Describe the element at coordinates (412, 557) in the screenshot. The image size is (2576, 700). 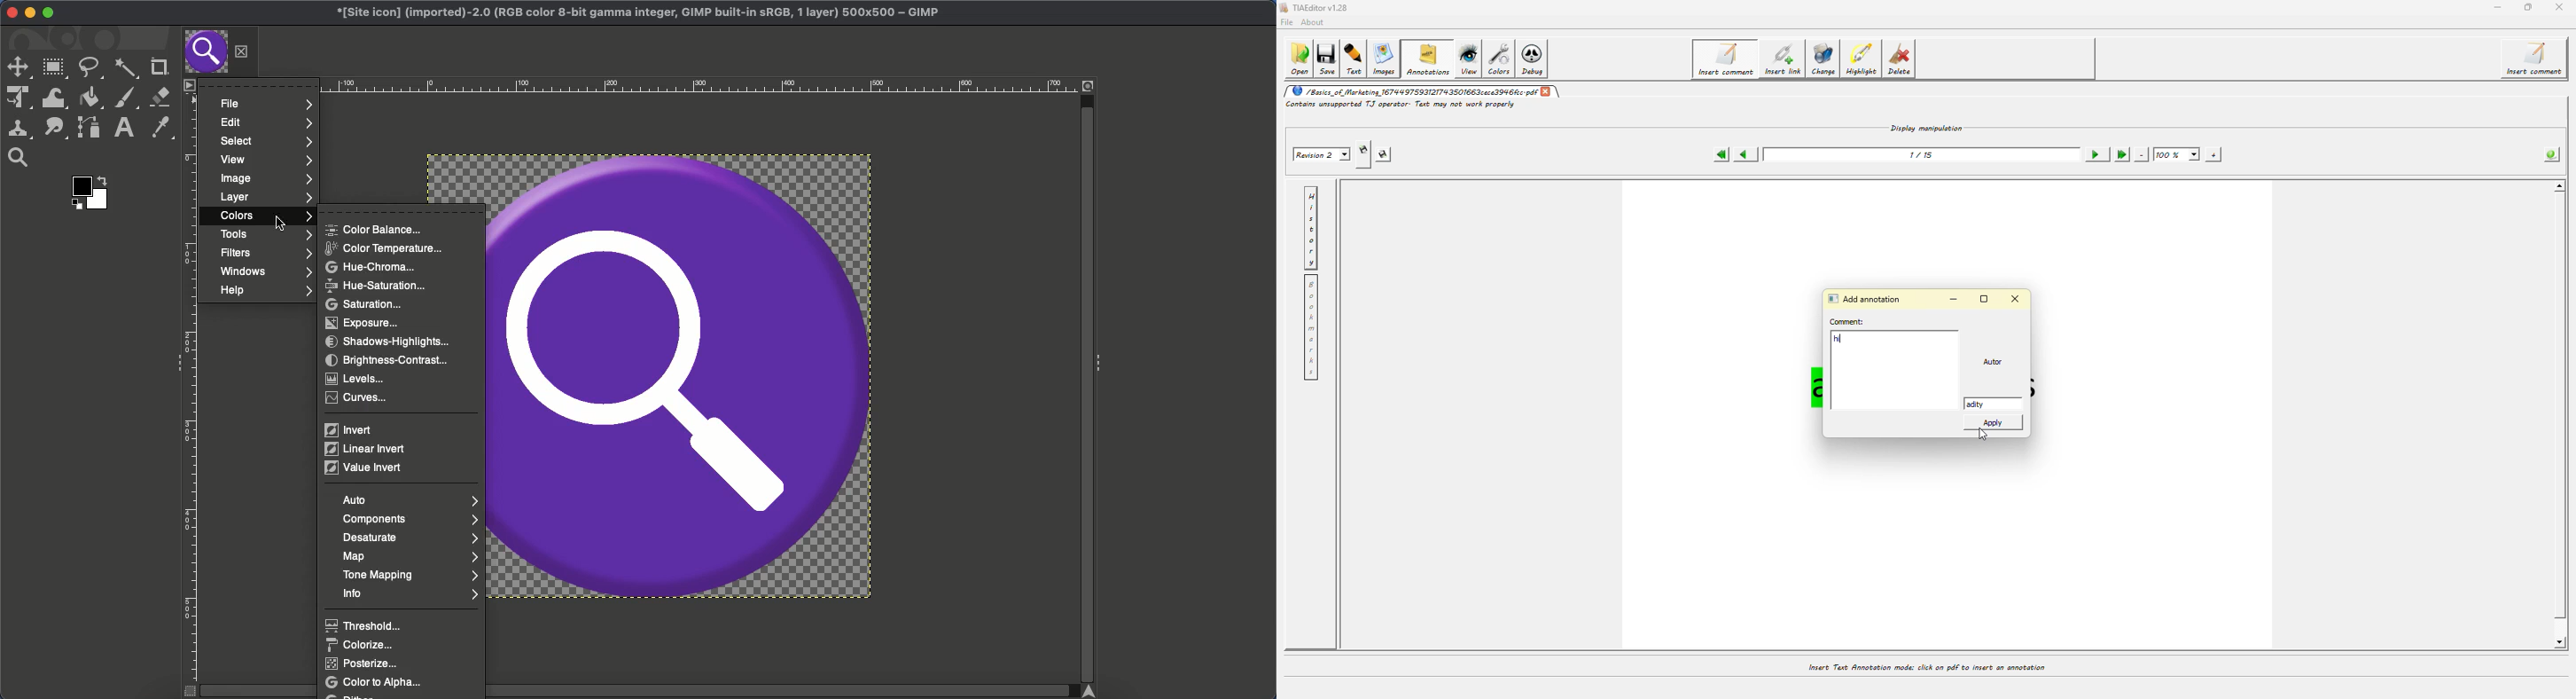
I see `Map` at that location.